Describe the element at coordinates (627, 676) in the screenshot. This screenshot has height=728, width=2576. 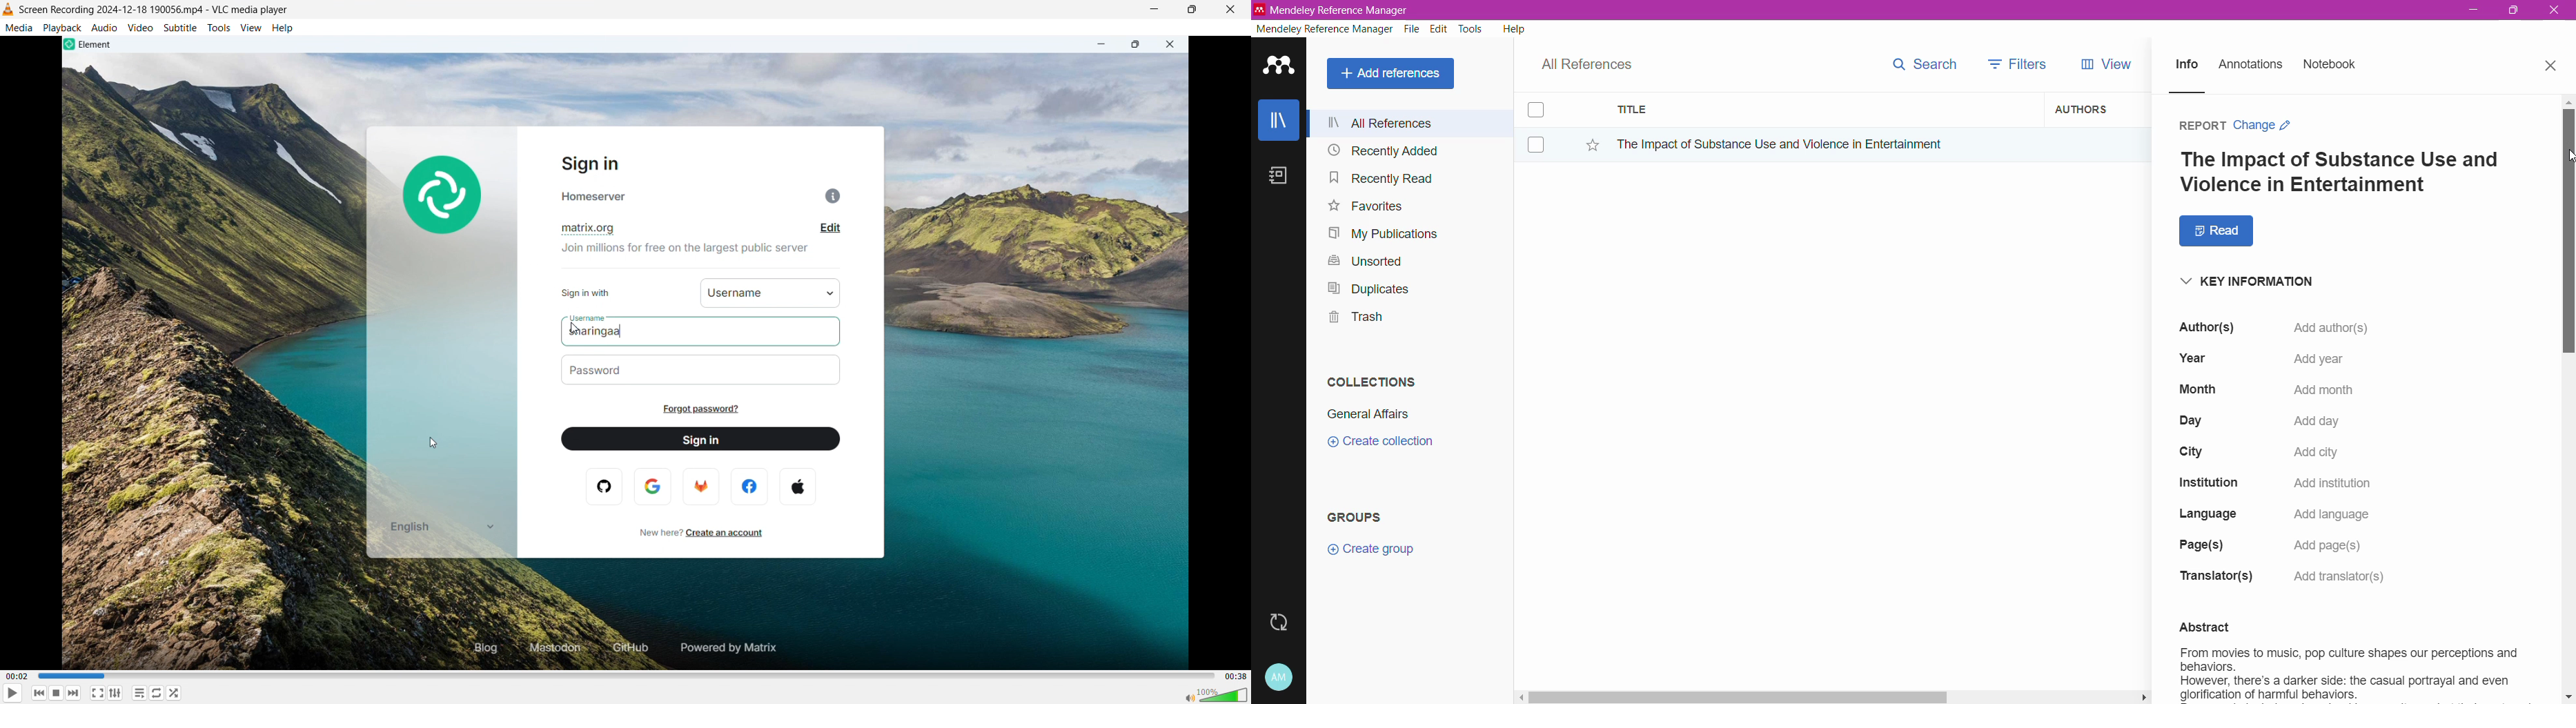
I see `time bar` at that location.